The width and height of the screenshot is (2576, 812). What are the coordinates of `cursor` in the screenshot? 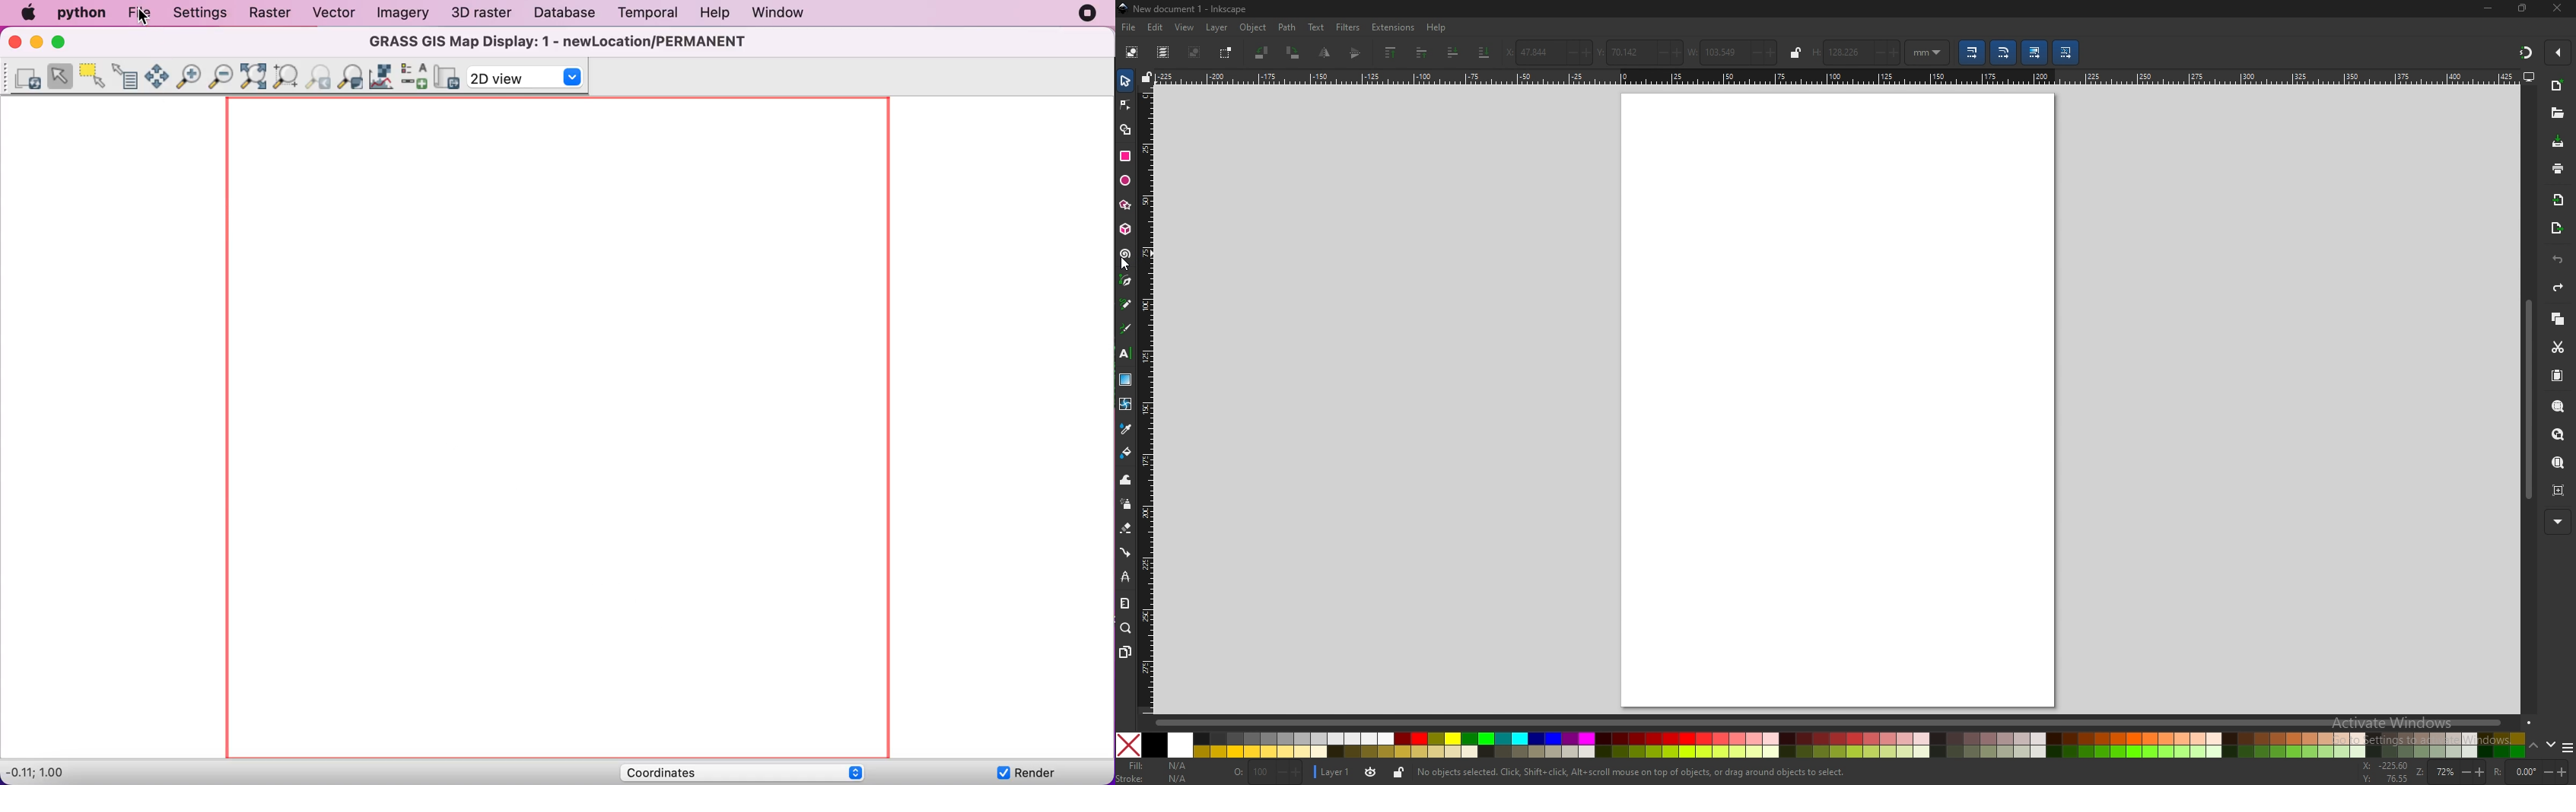 It's located at (1129, 266).